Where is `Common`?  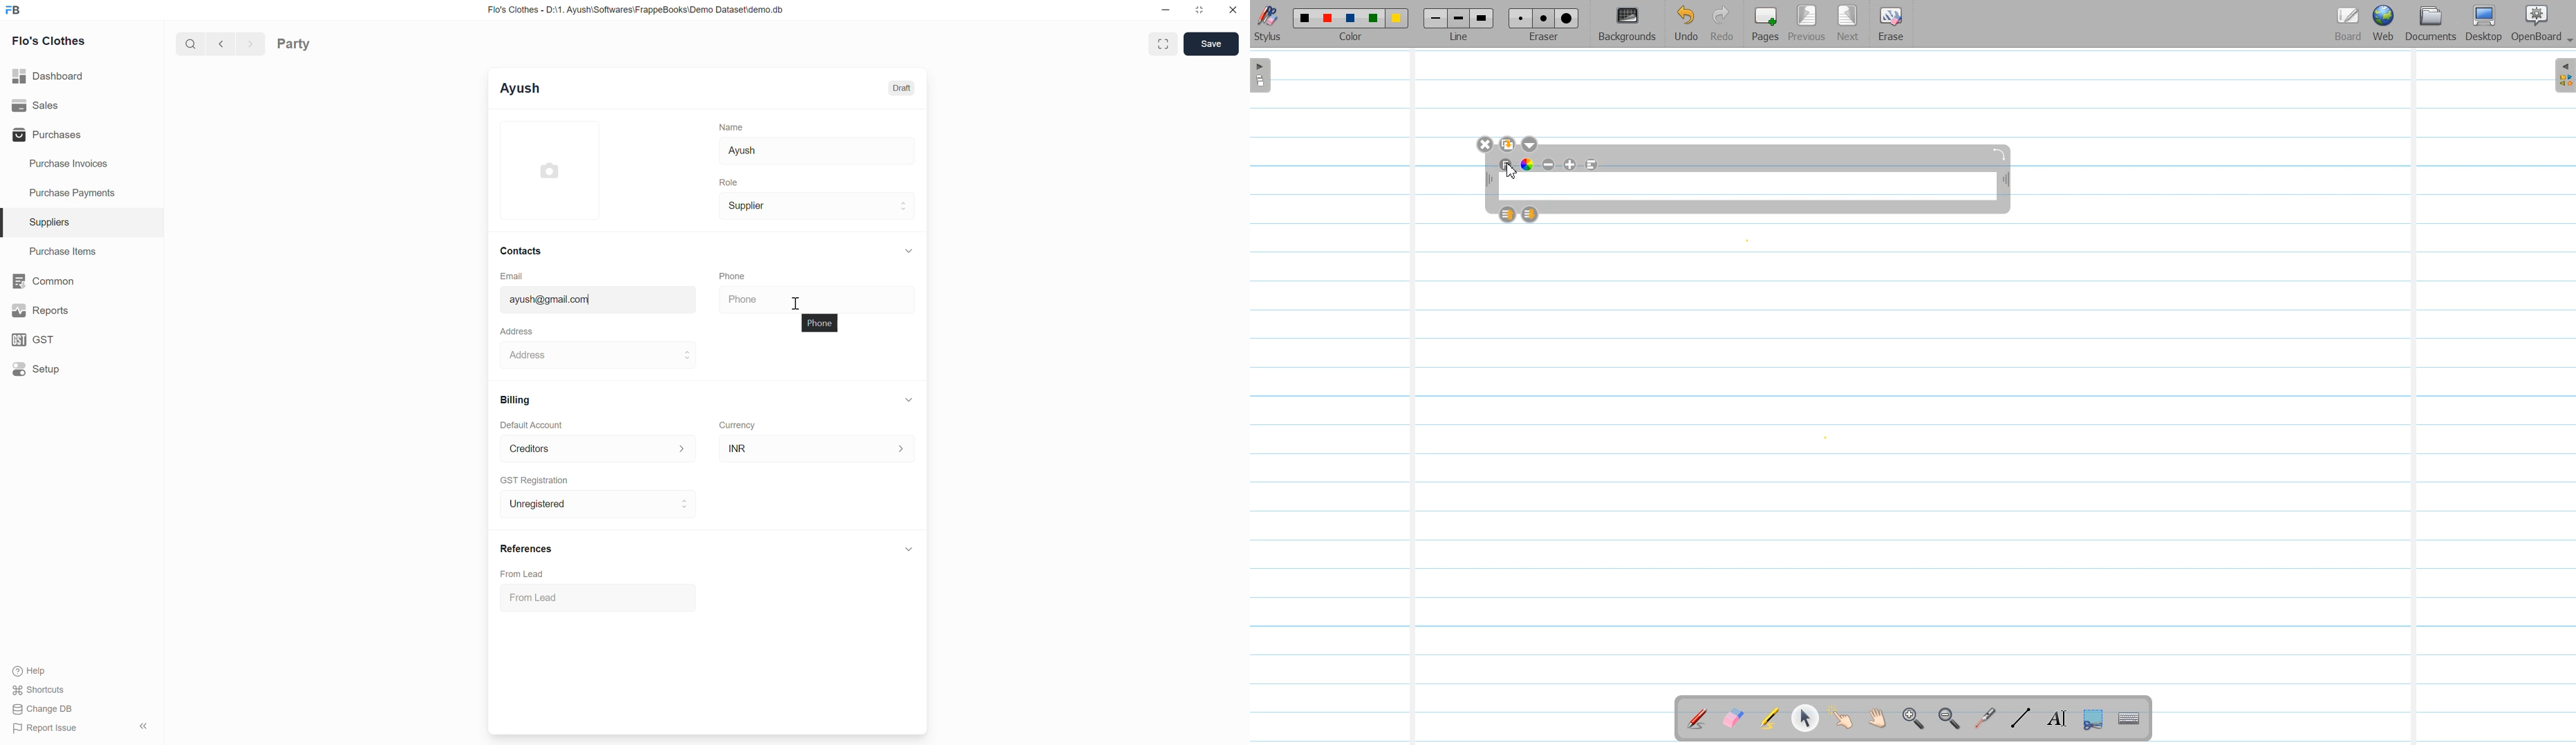 Common is located at coordinates (81, 281).